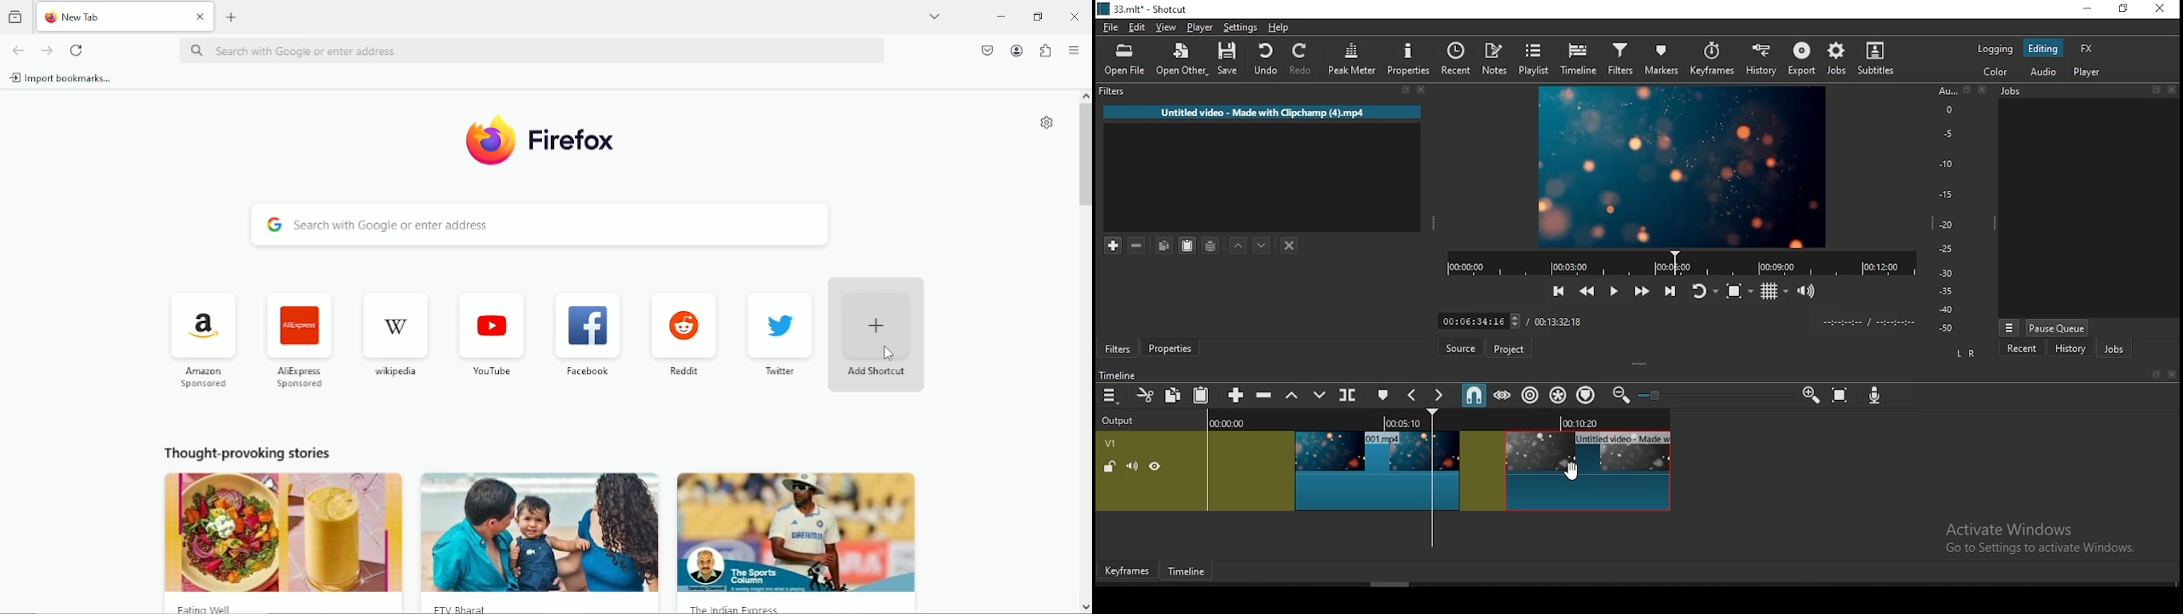 The width and height of the screenshot is (2184, 616). What do you see at coordinates (1267, 60) in the screenshot?
I see `undo` at bounding box center [1267, 60].